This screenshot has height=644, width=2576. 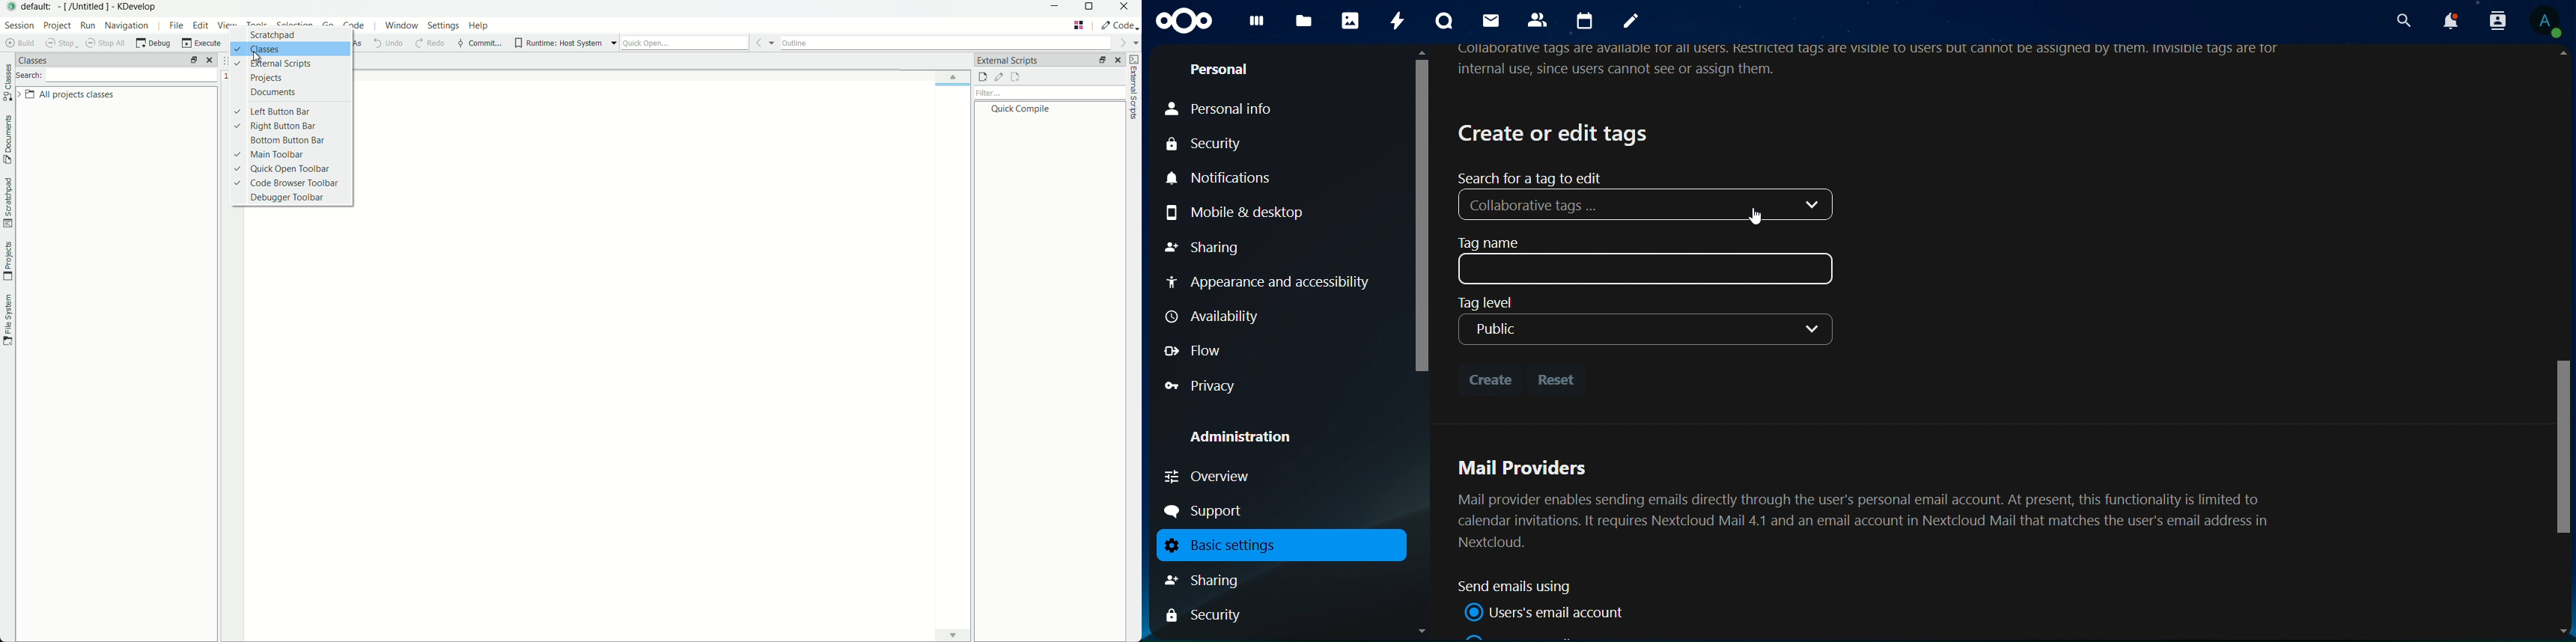 What do you see at coordinates (1559, 379) in the screenshot?
I see `reset` at bounding box center [1559, 379].